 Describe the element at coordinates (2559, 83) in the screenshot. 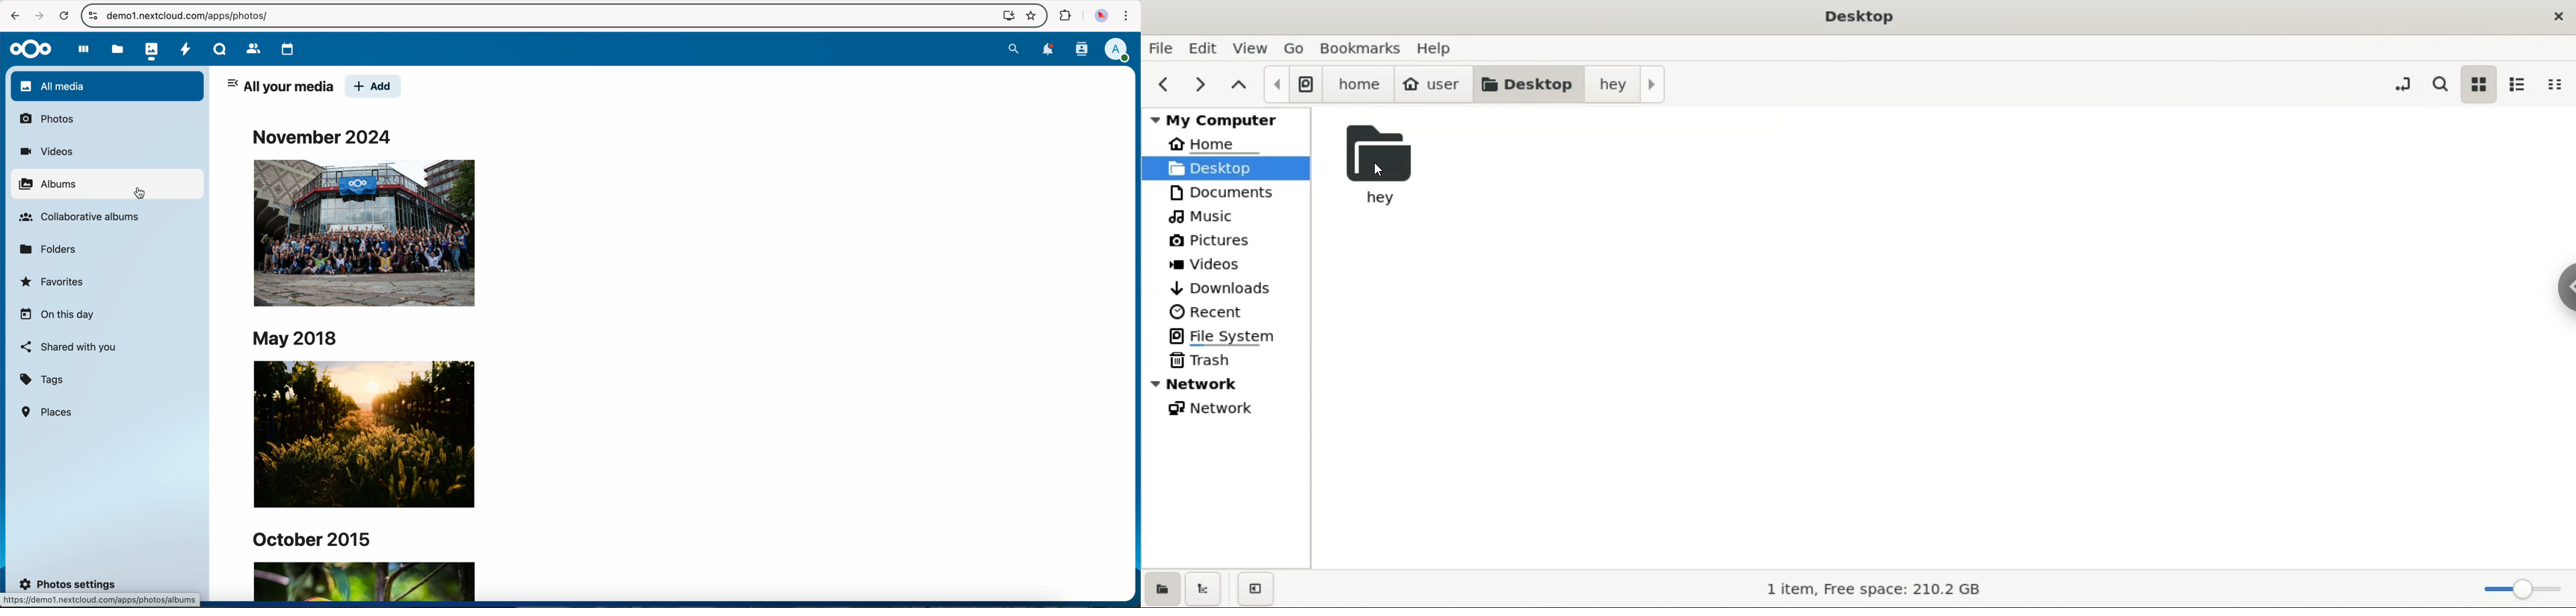

I see `compact view ` at that location.